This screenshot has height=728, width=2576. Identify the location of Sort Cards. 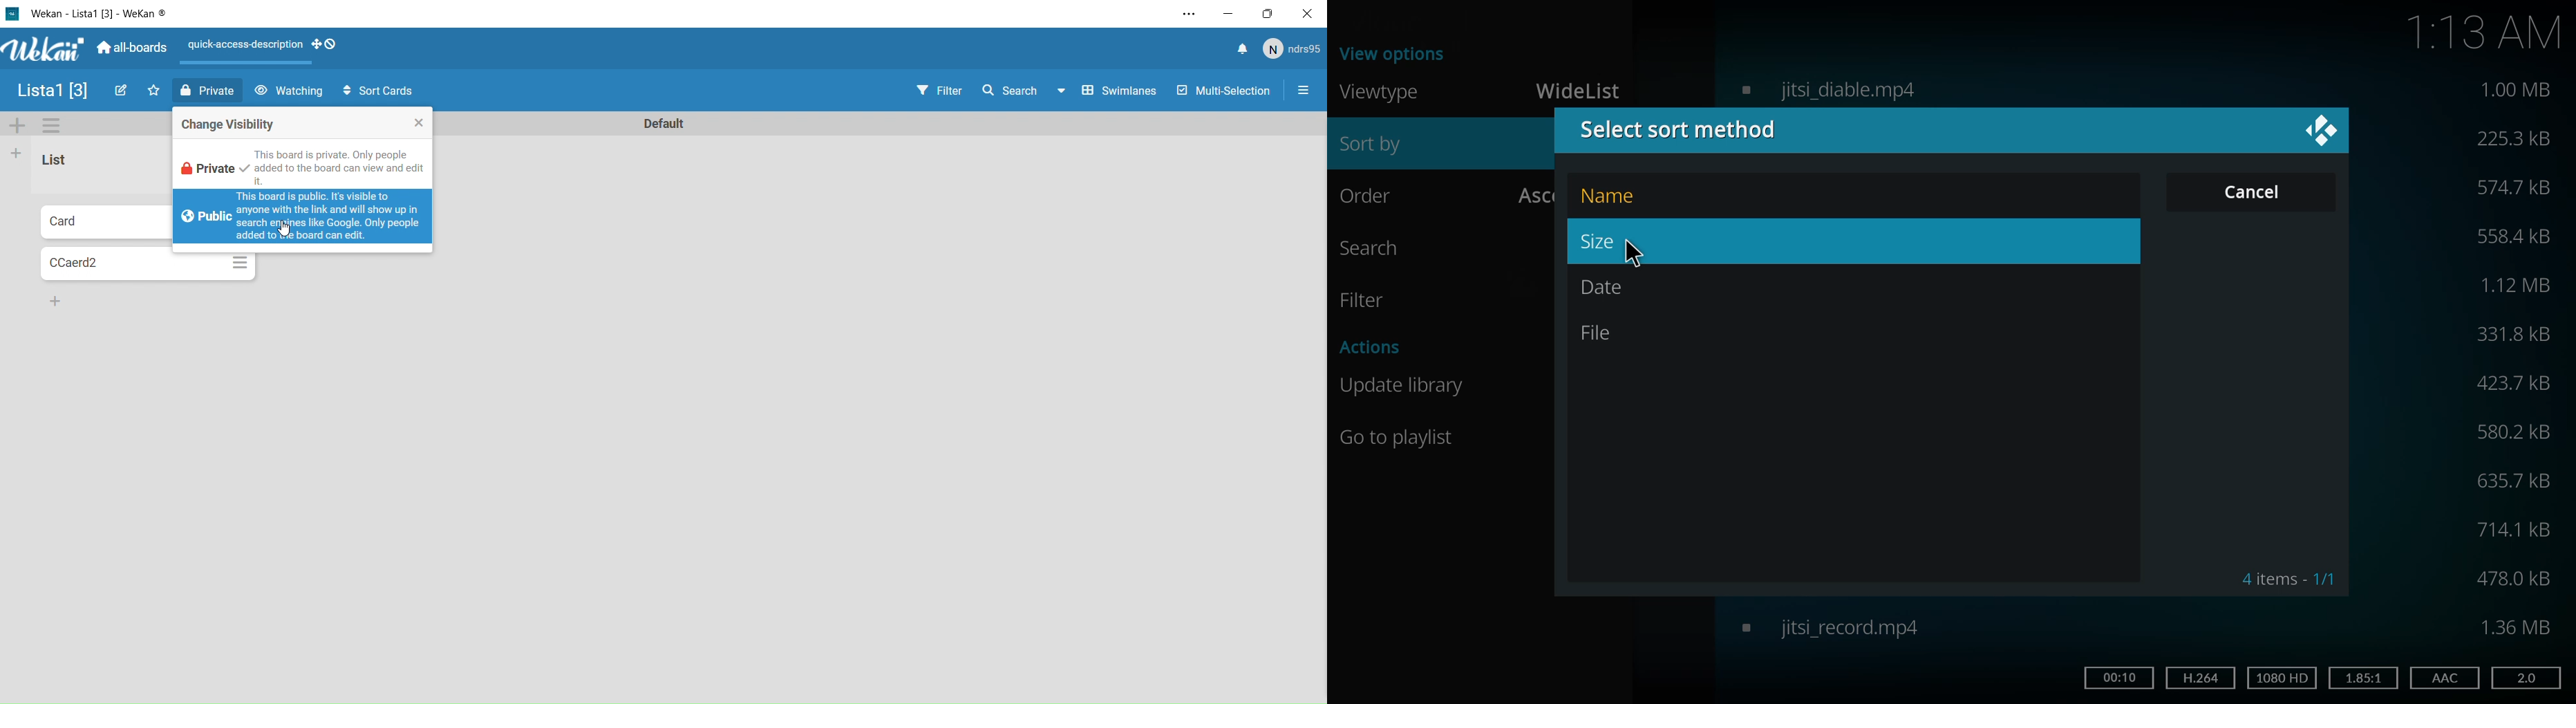
(375, 92).